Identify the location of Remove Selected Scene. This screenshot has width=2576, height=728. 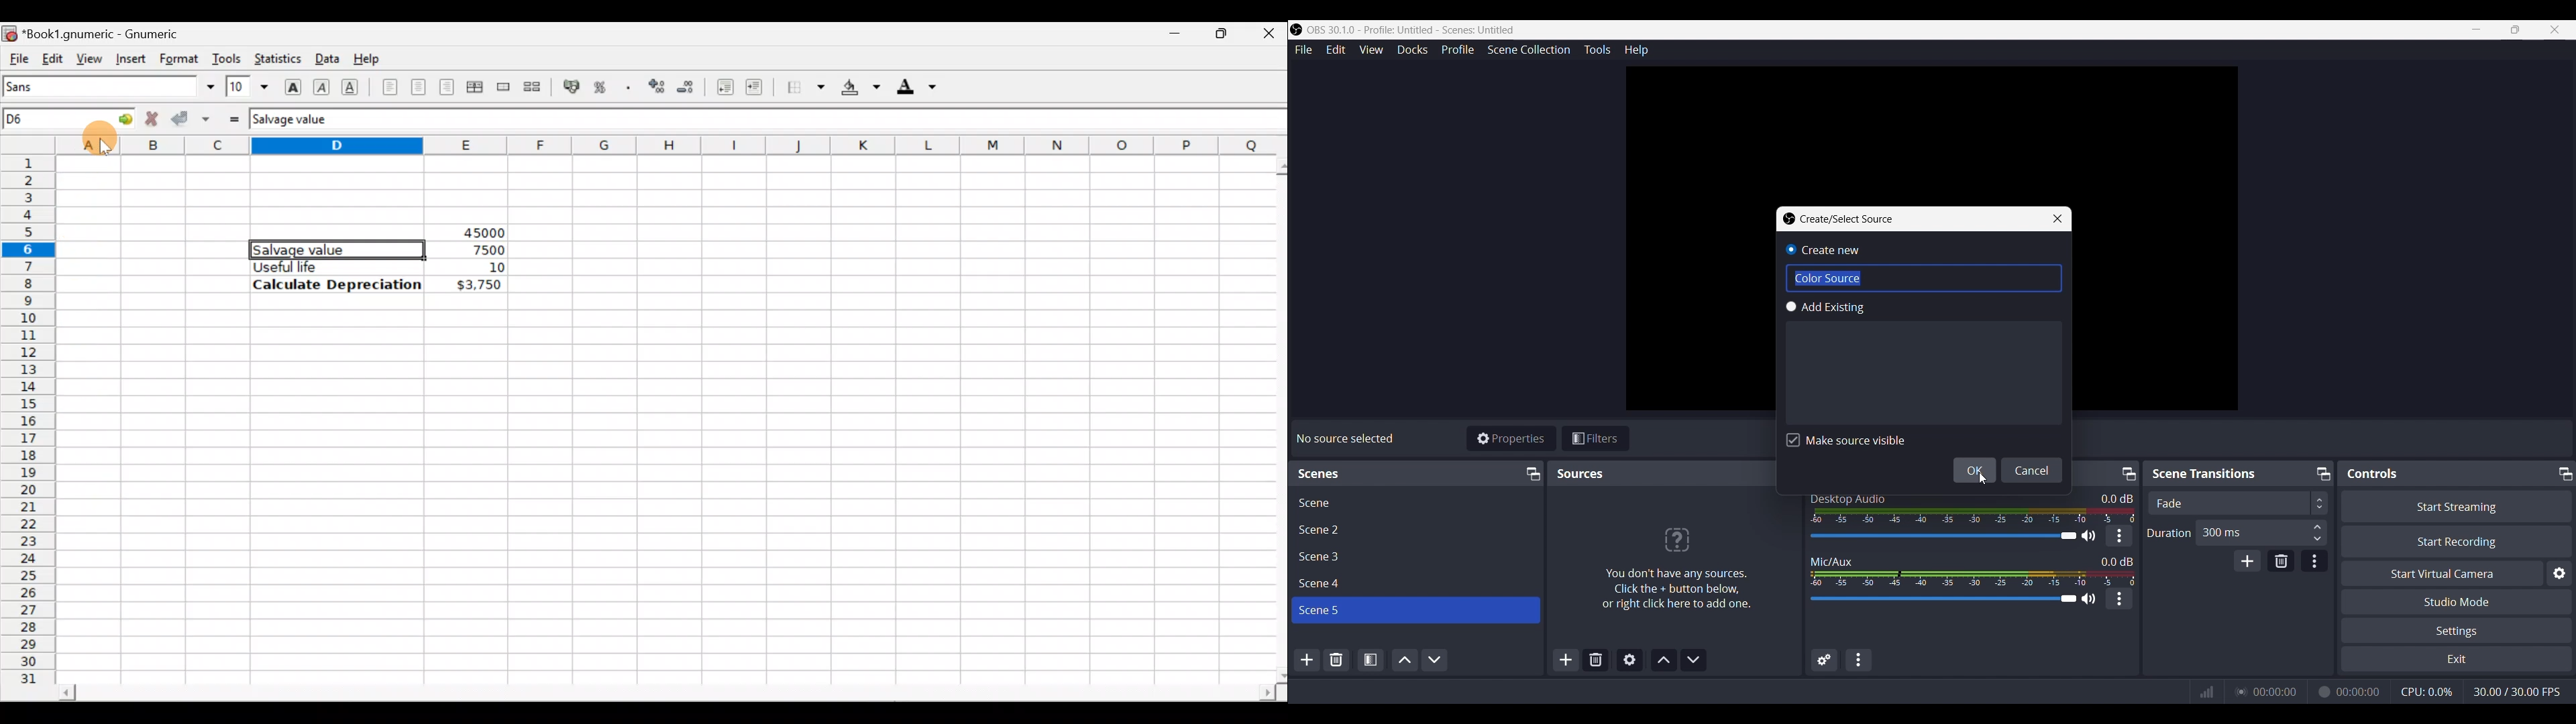
(1337, 658).